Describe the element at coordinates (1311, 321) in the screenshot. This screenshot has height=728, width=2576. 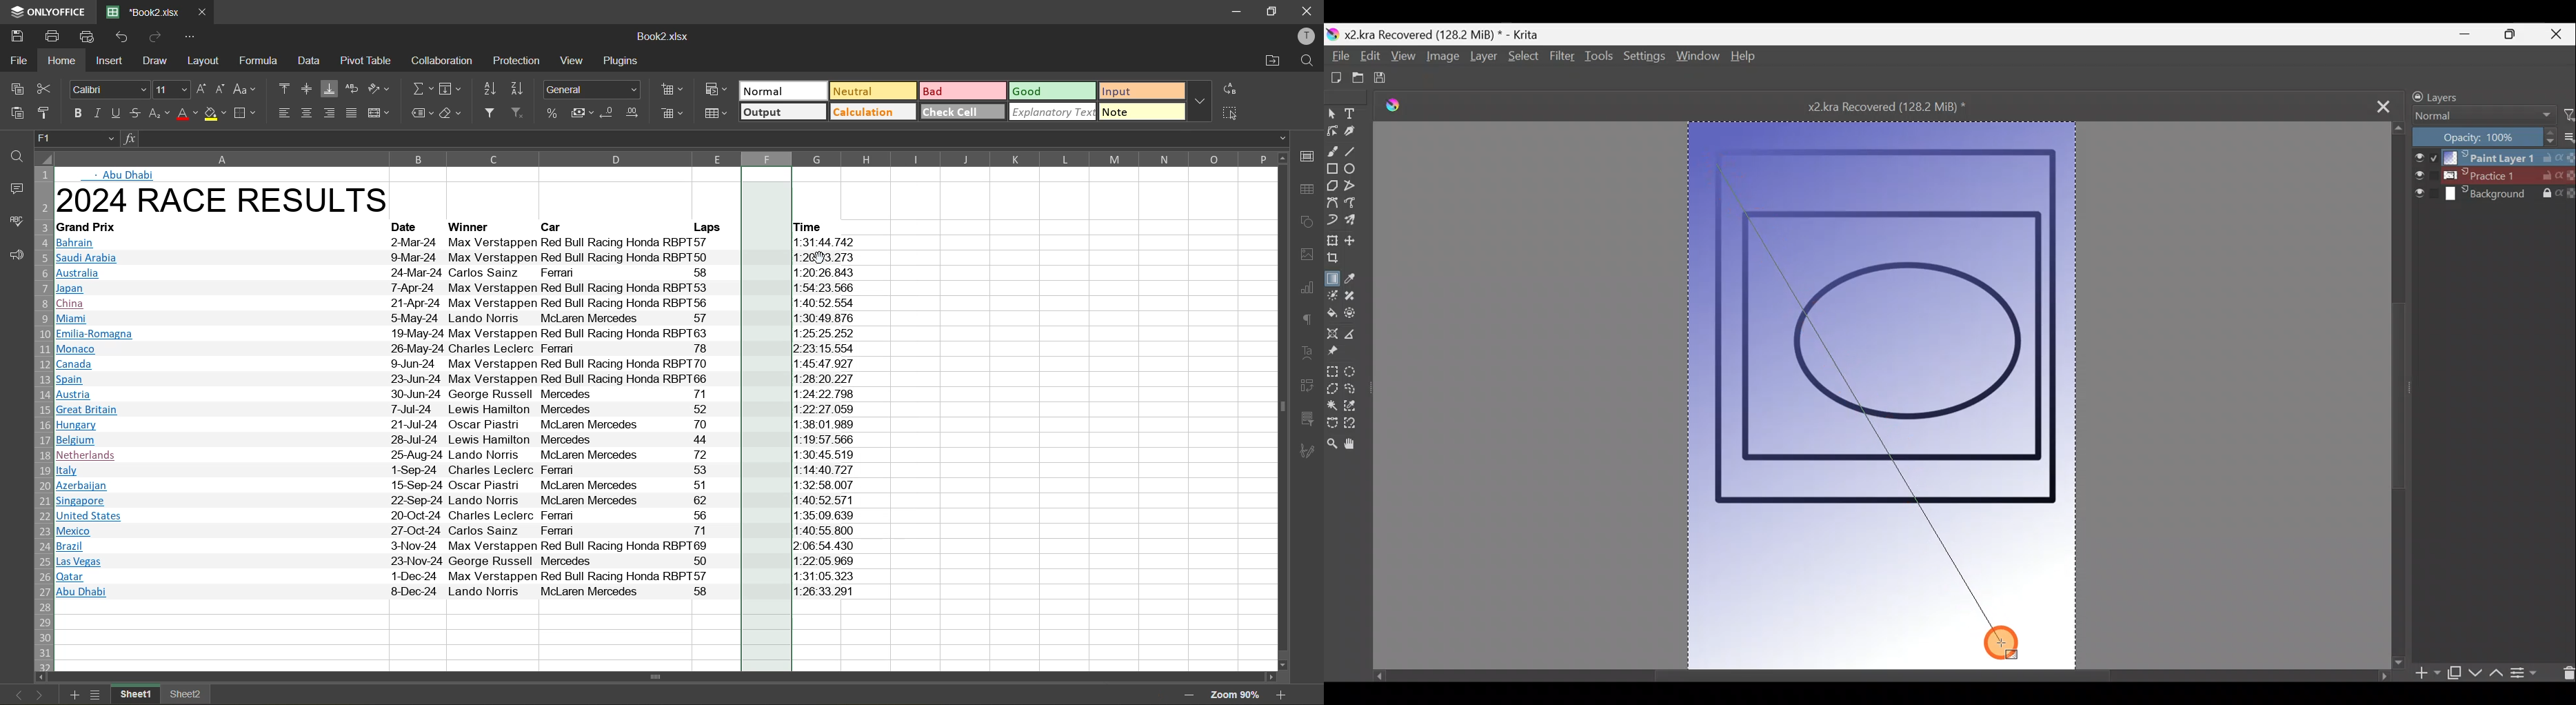
I see `paragraph` at that location.